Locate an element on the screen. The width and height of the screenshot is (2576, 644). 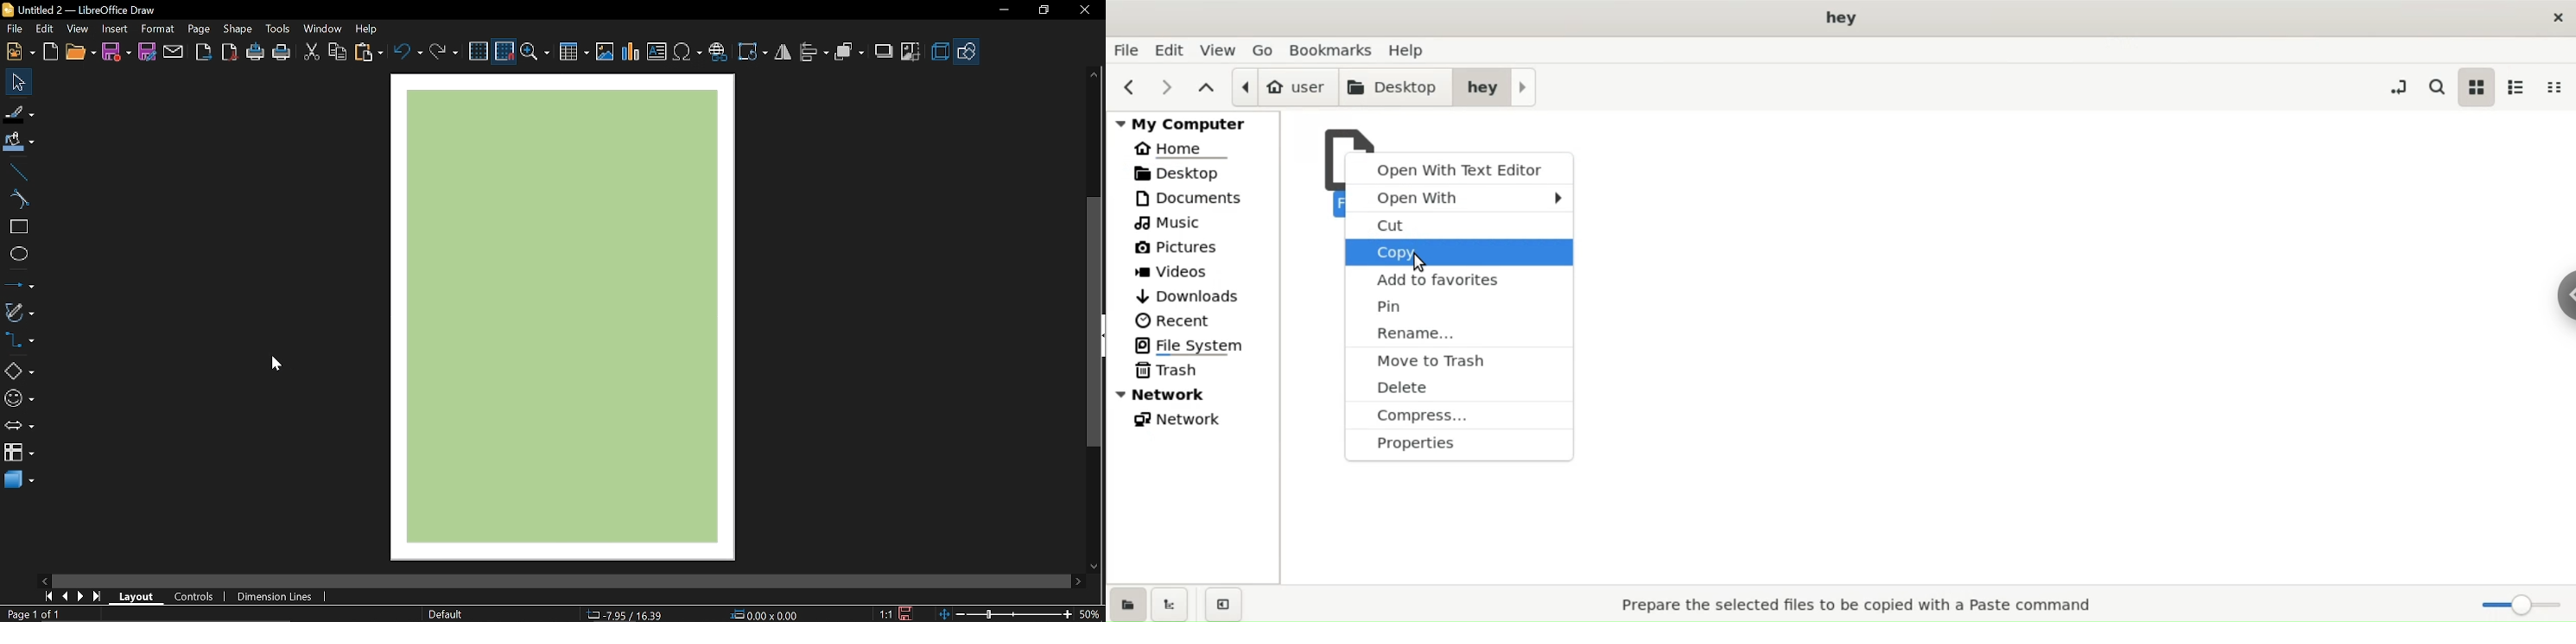
New is located at coordinates (21, 52).